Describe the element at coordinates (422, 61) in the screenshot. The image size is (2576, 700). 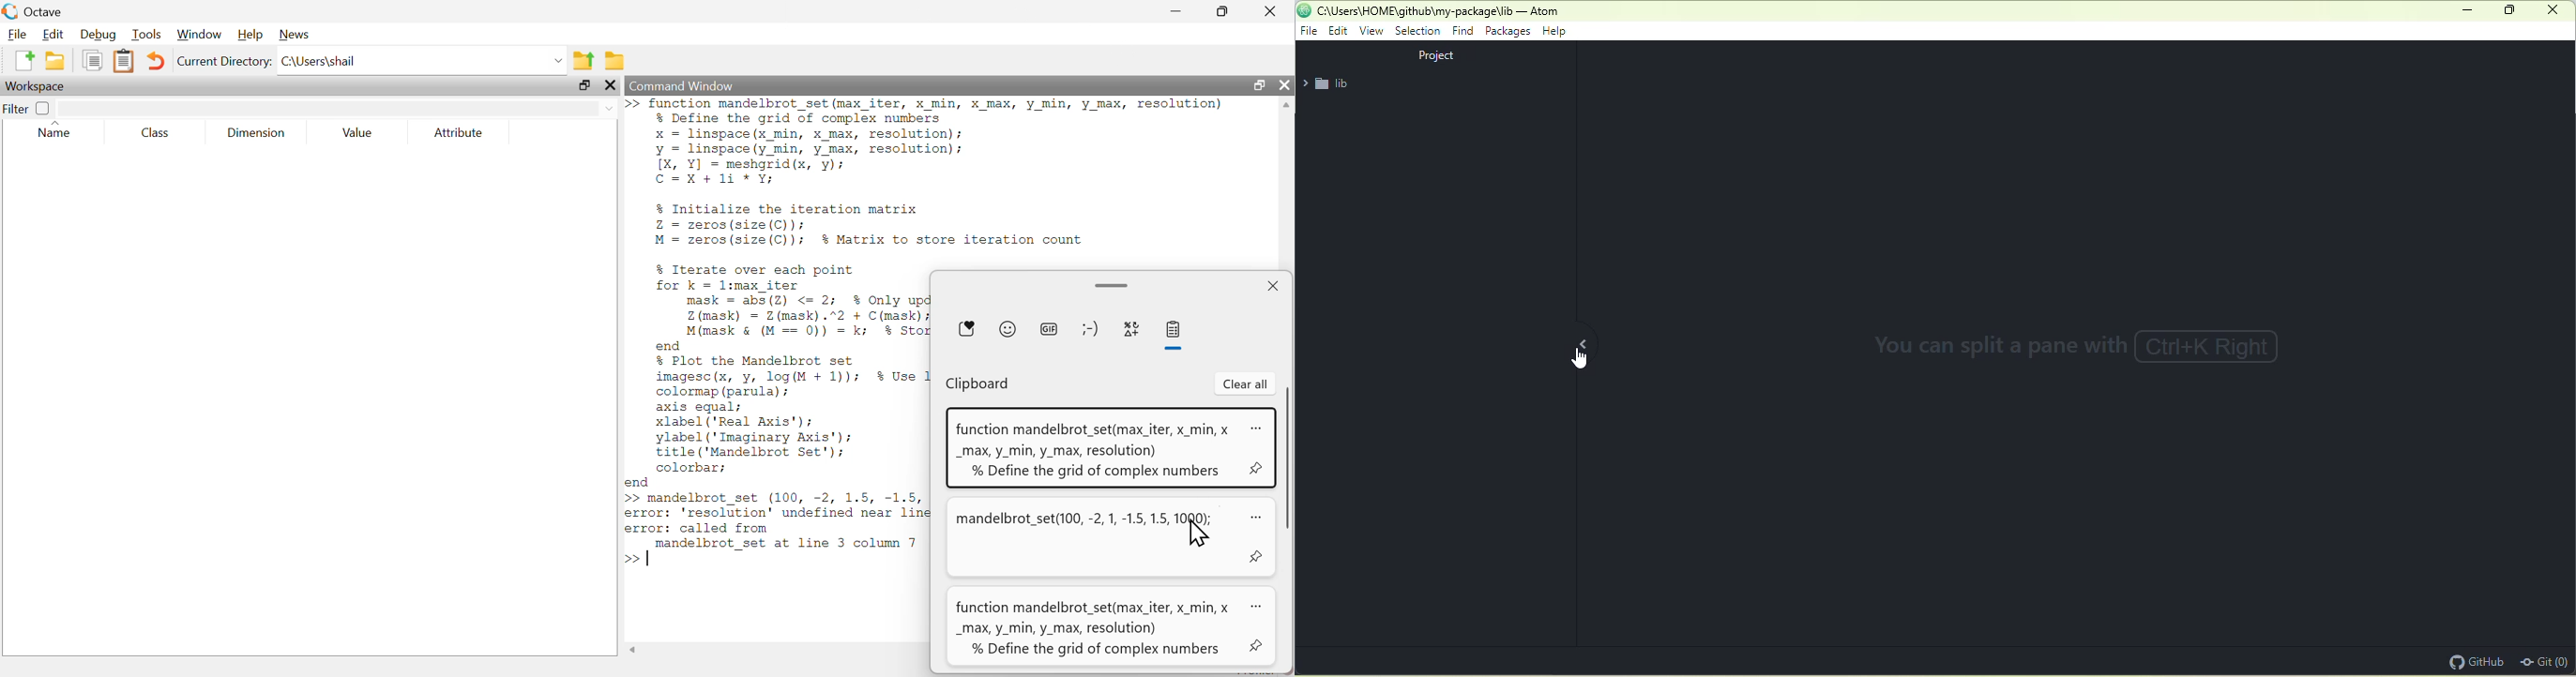
I see `C:\Users\shail` at that location.